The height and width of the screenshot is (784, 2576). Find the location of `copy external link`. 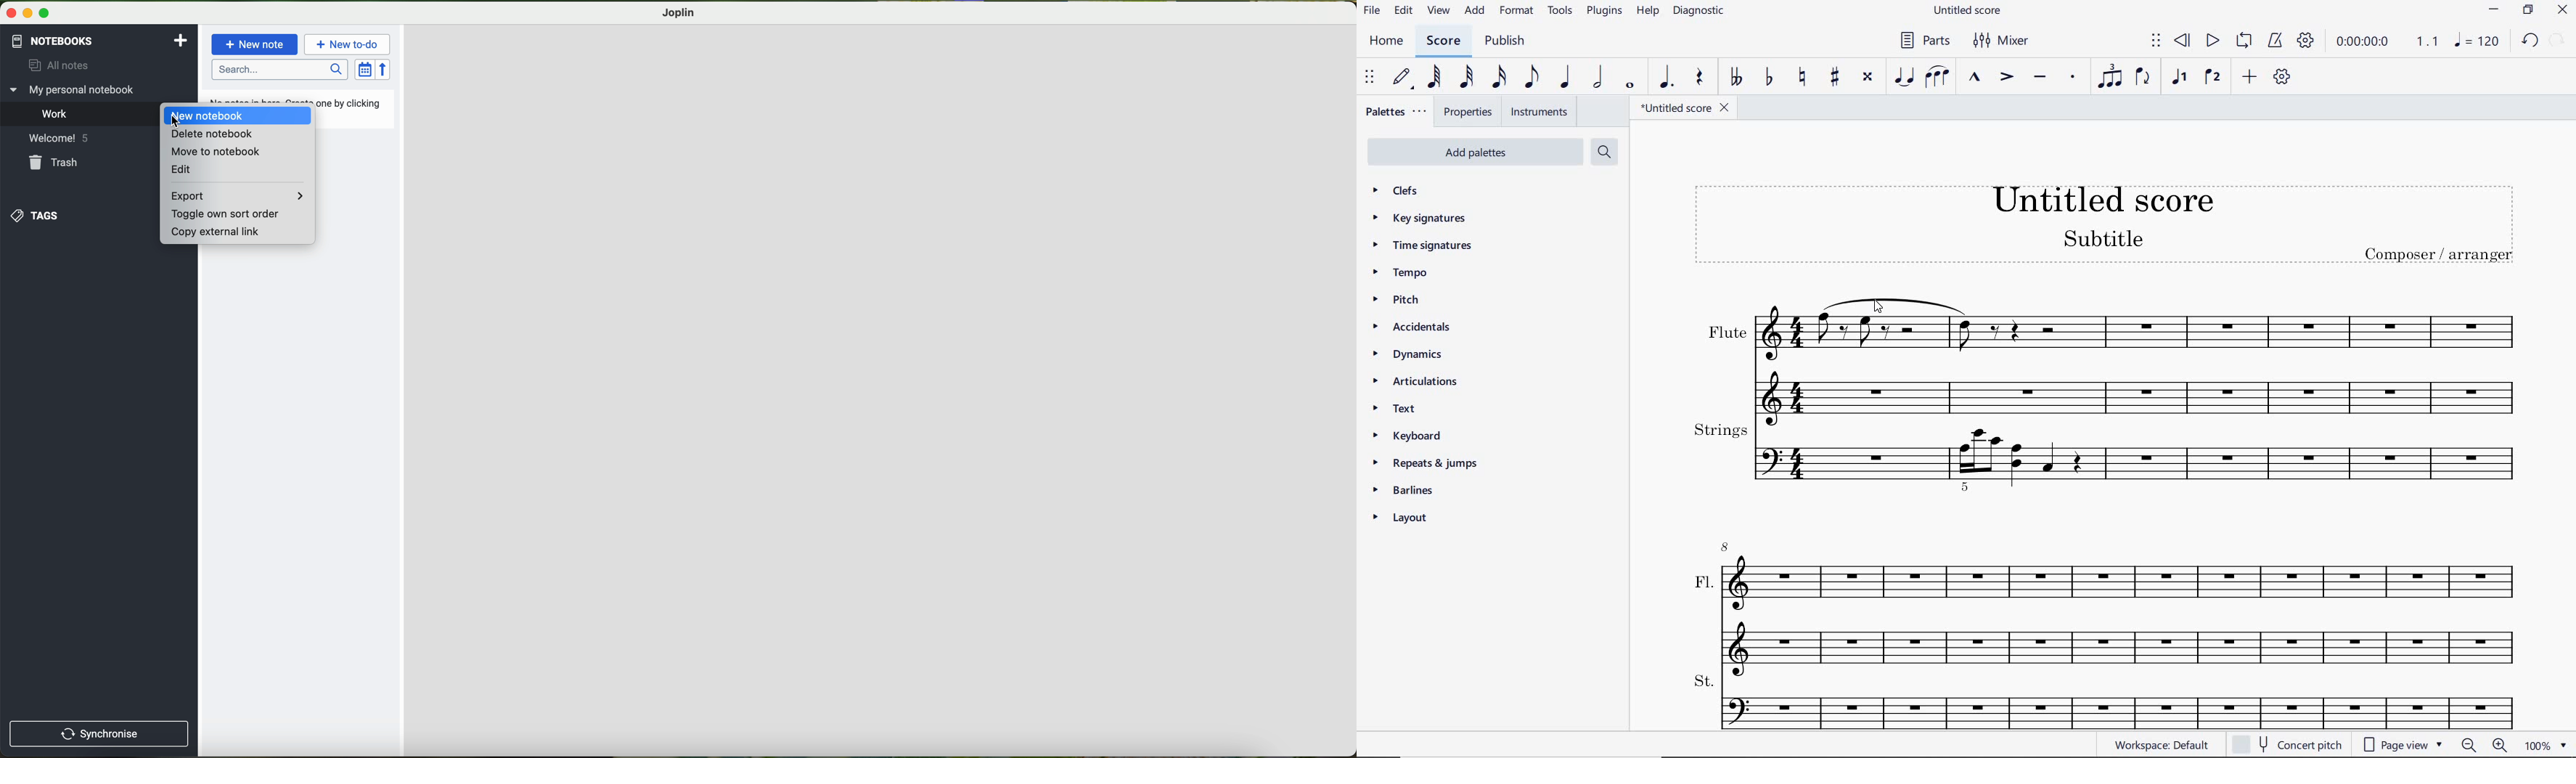

copy external link is located at coordinates (213, 232).